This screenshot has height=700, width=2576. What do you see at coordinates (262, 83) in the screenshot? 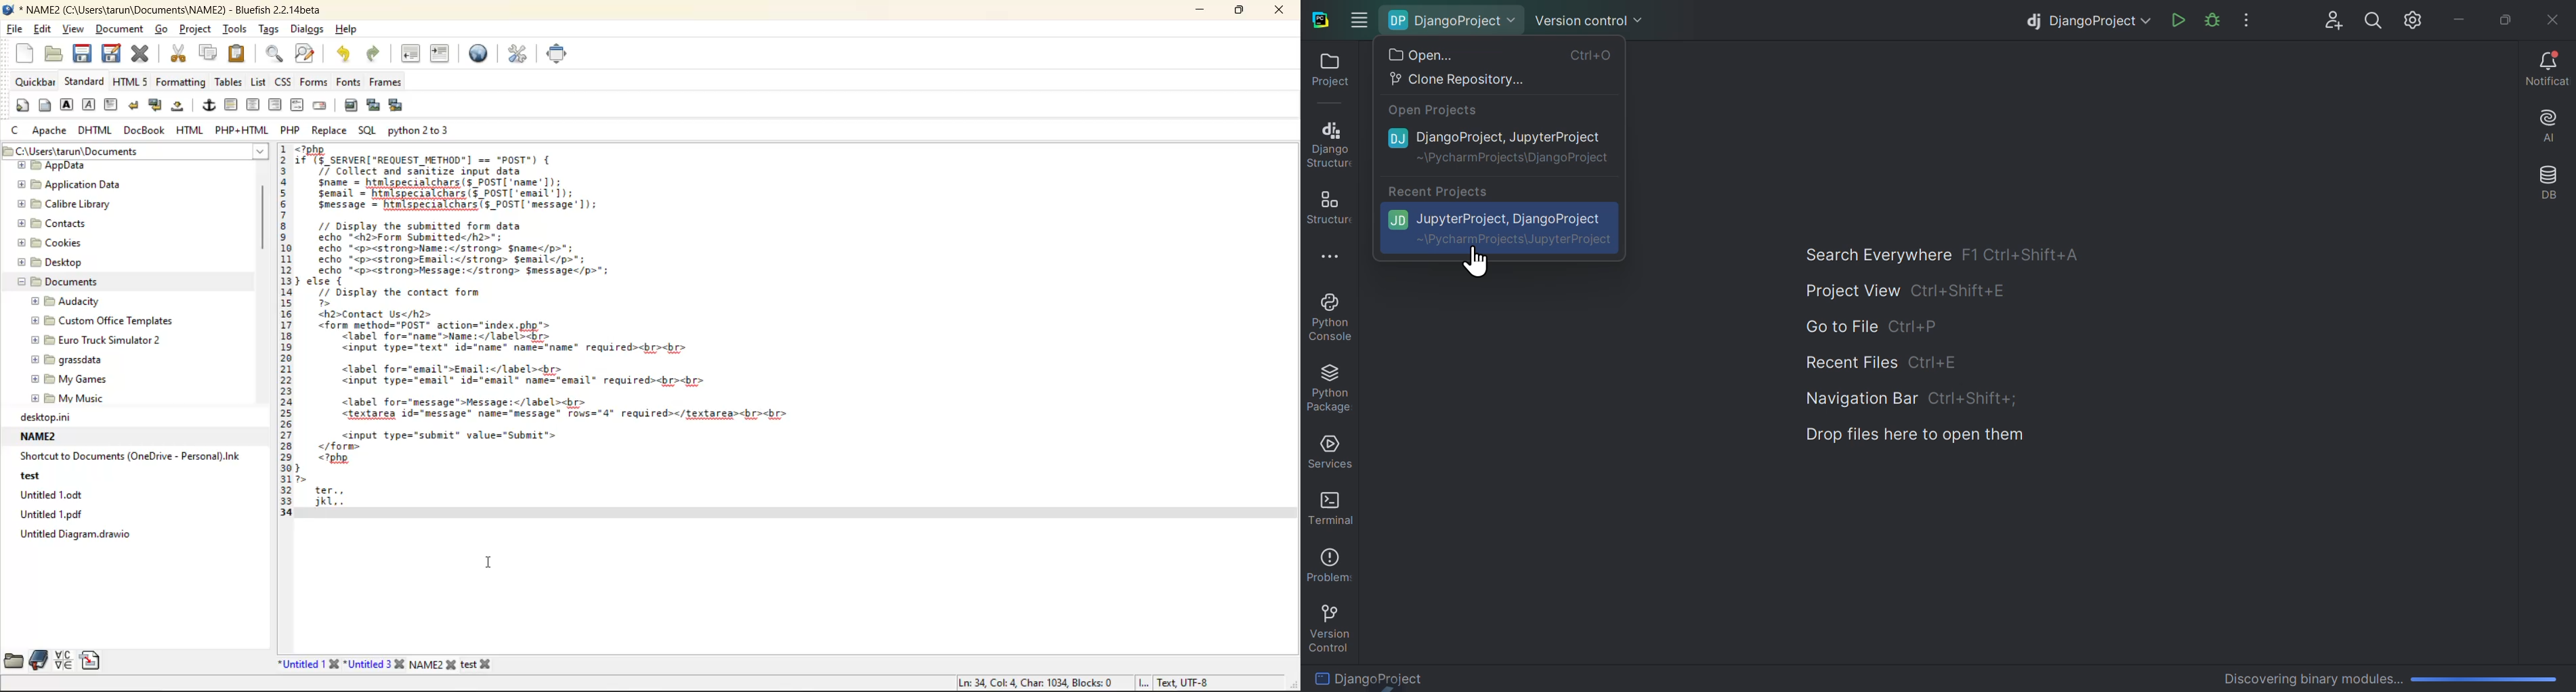
I see `list` at bounding box center [262, 83].